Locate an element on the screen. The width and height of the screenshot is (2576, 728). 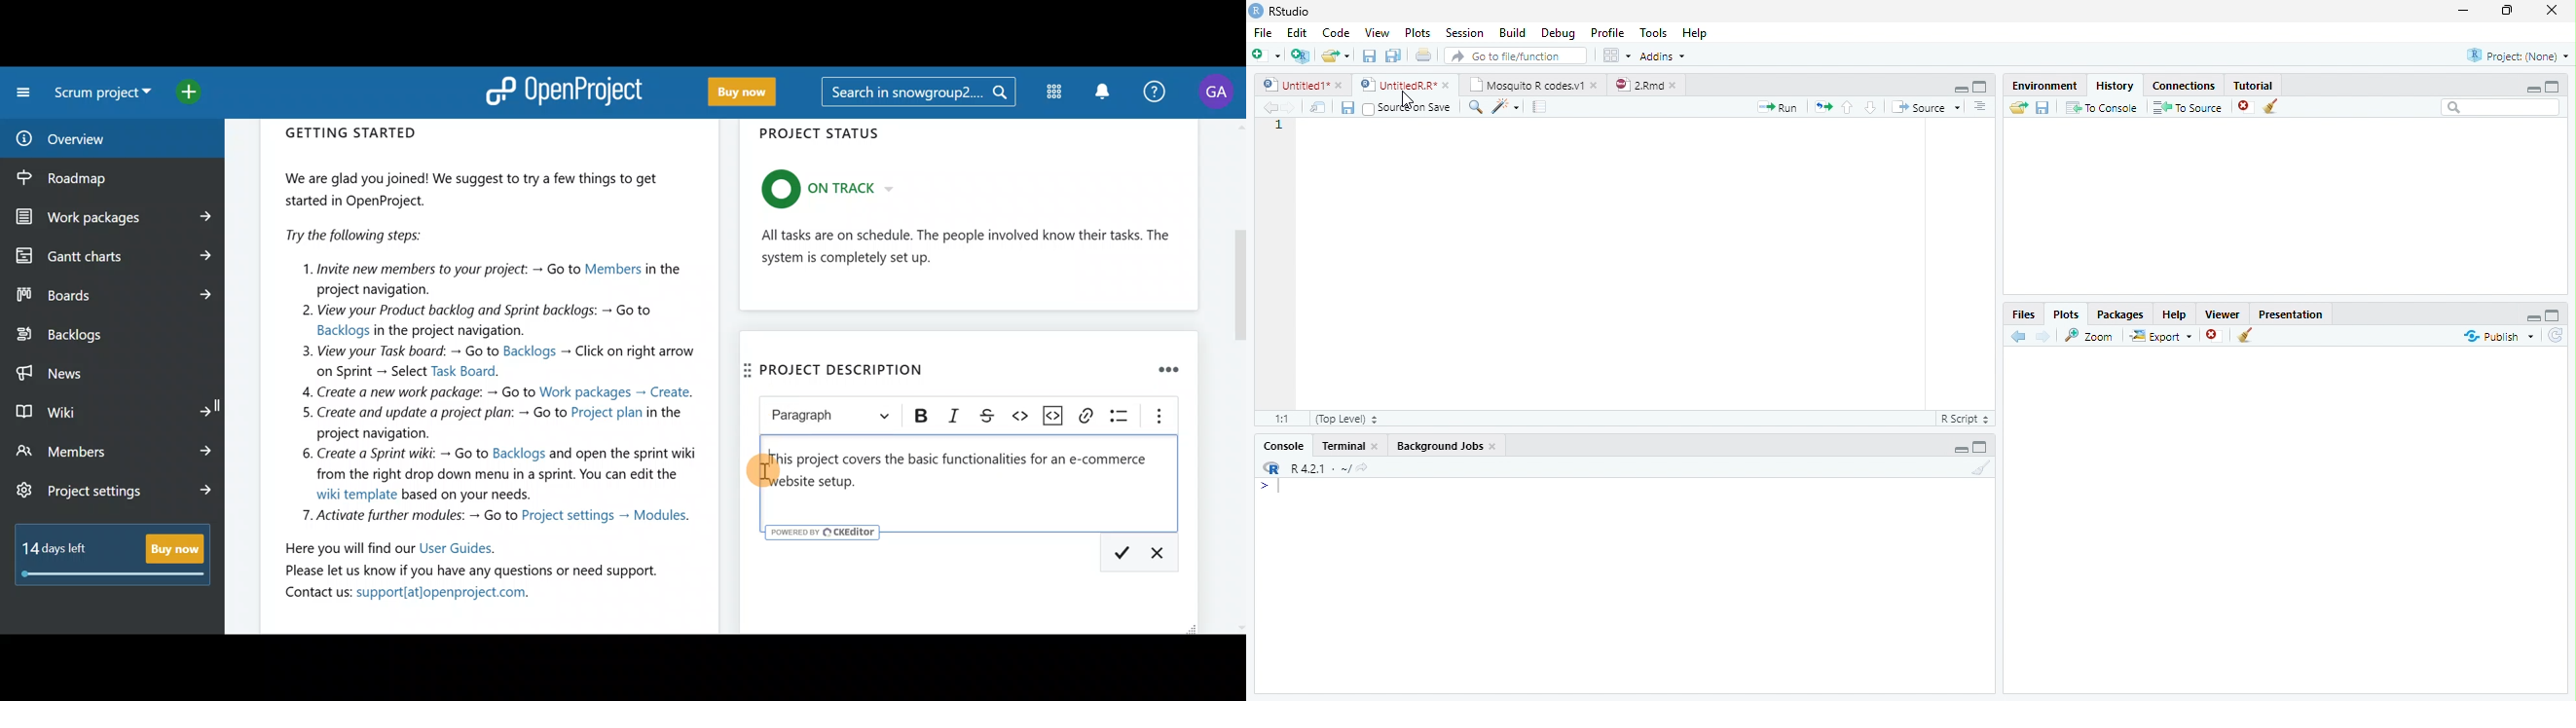
Tutorial is located at coordinates (2253, 84).